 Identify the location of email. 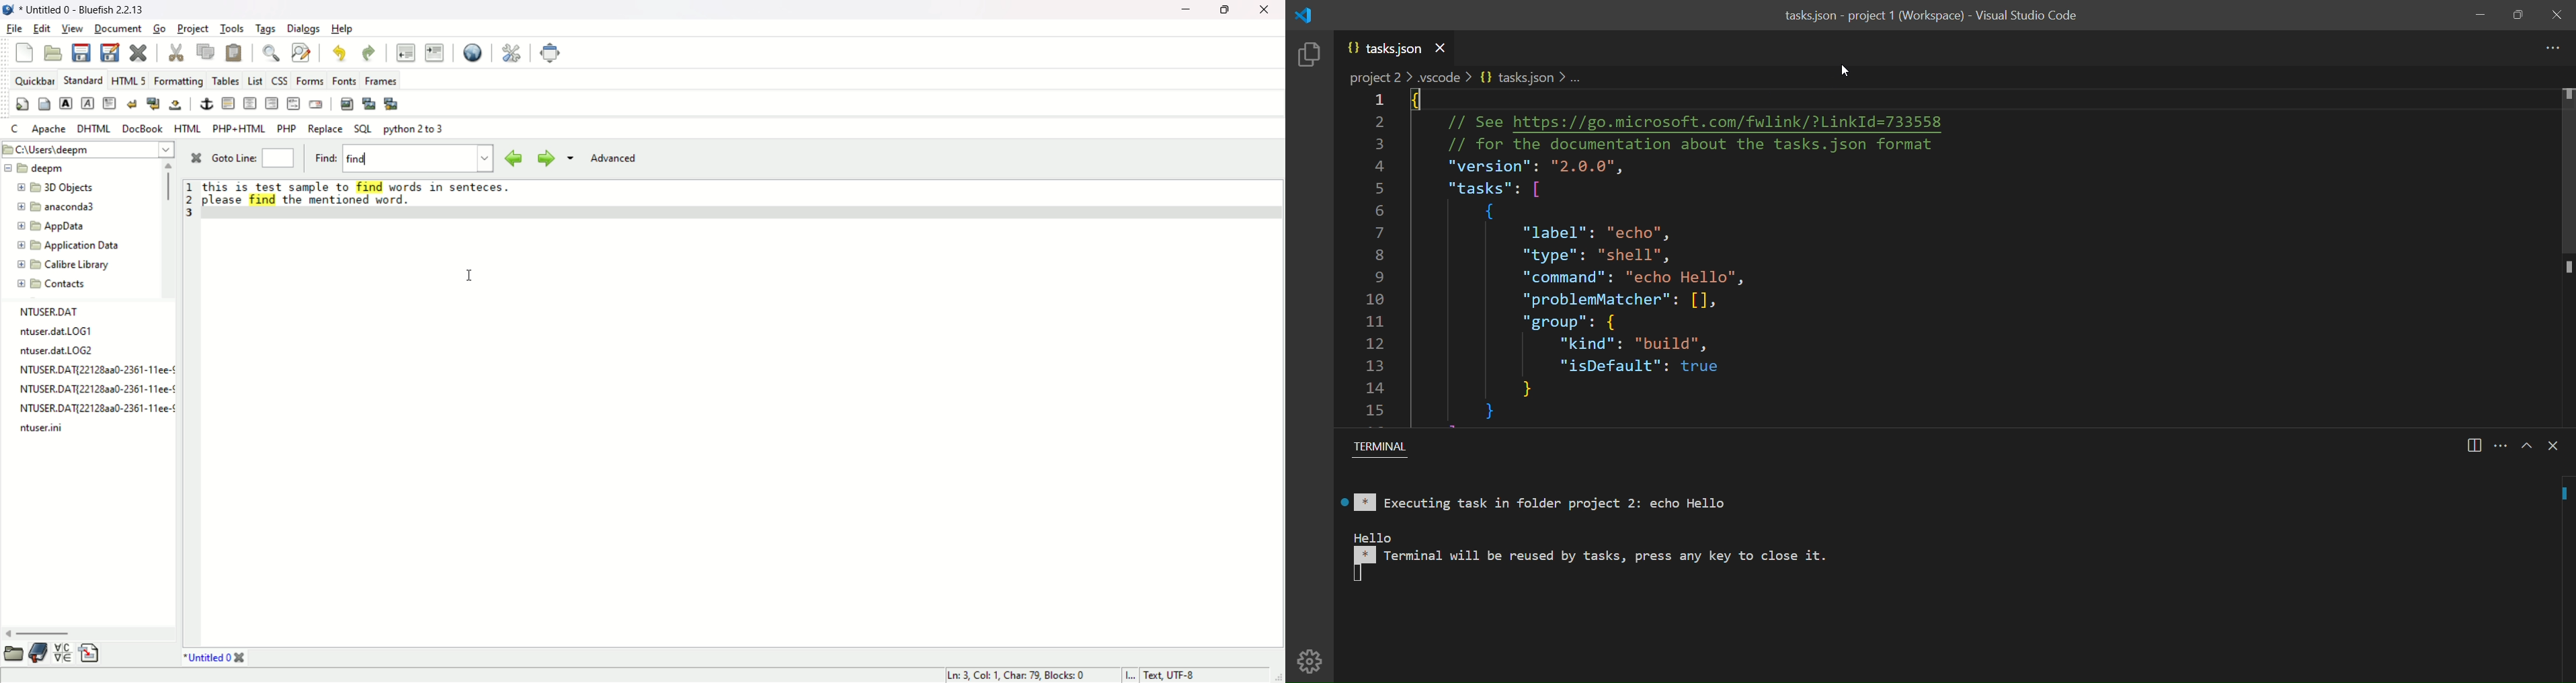
(315, 104).